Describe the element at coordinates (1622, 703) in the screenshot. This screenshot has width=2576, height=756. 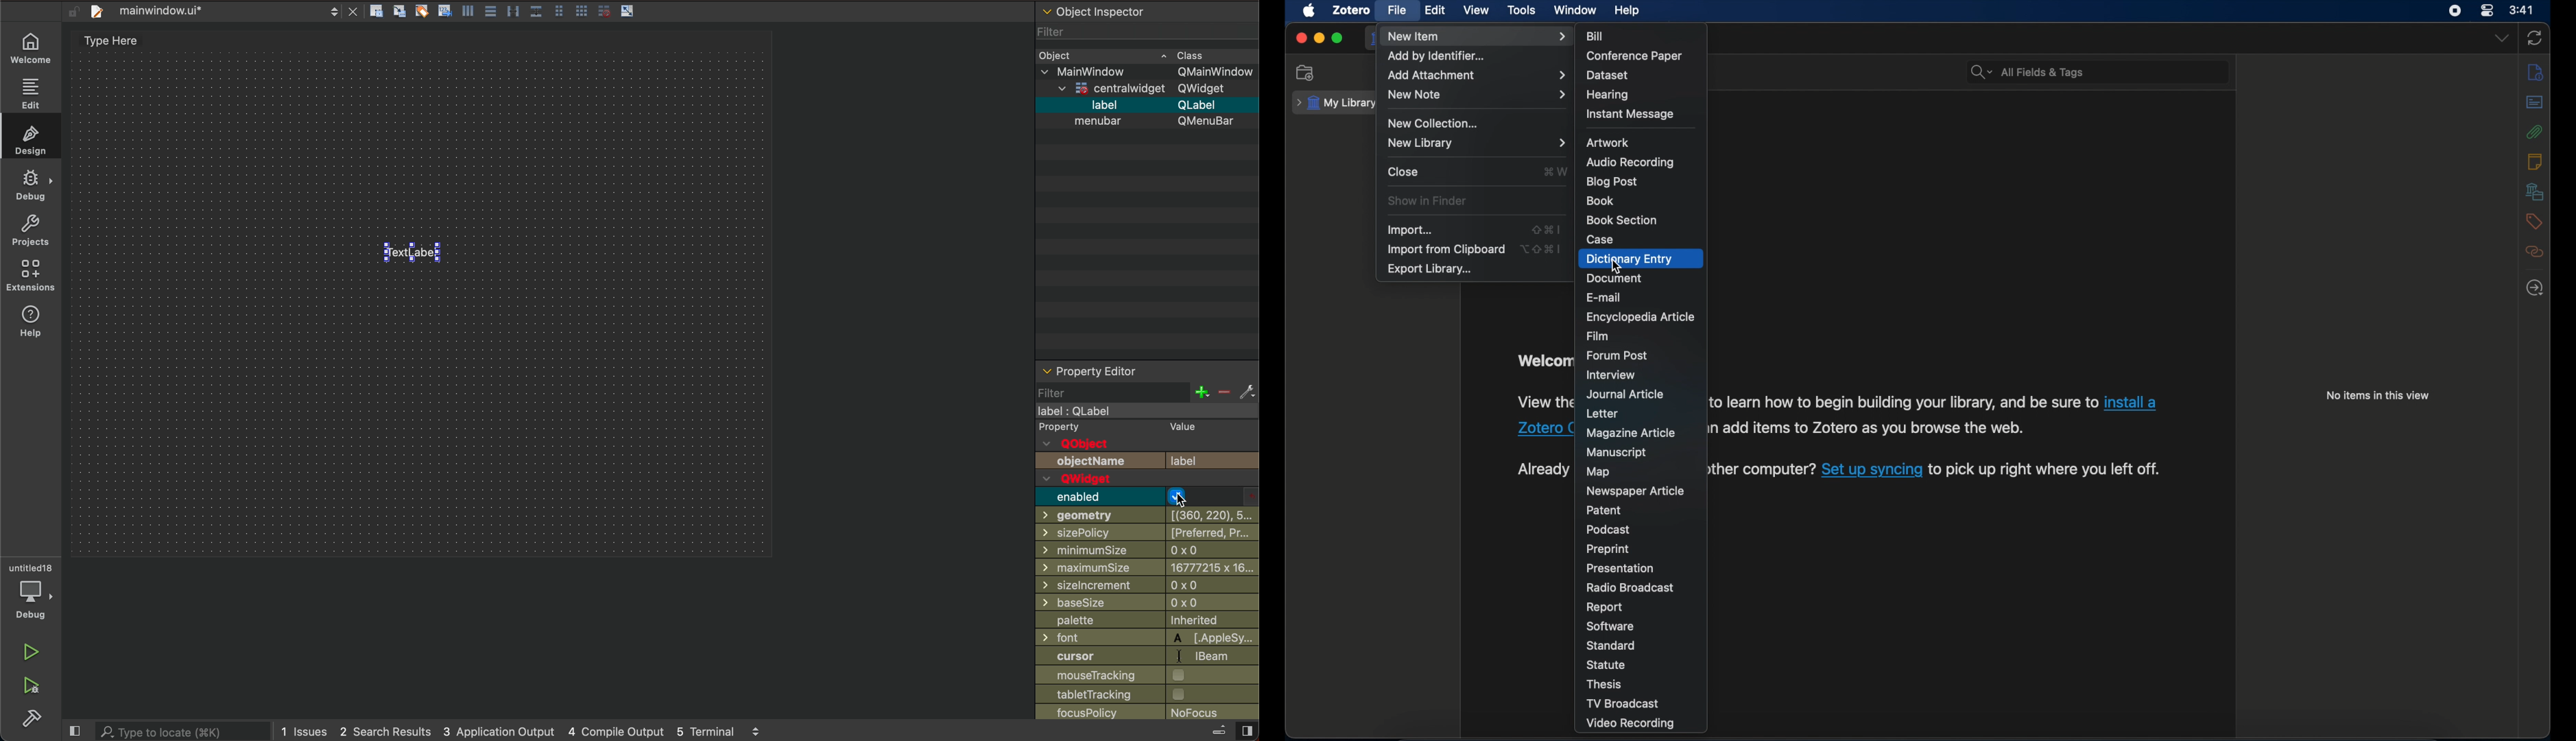
I see `tv broadcast` at that location.